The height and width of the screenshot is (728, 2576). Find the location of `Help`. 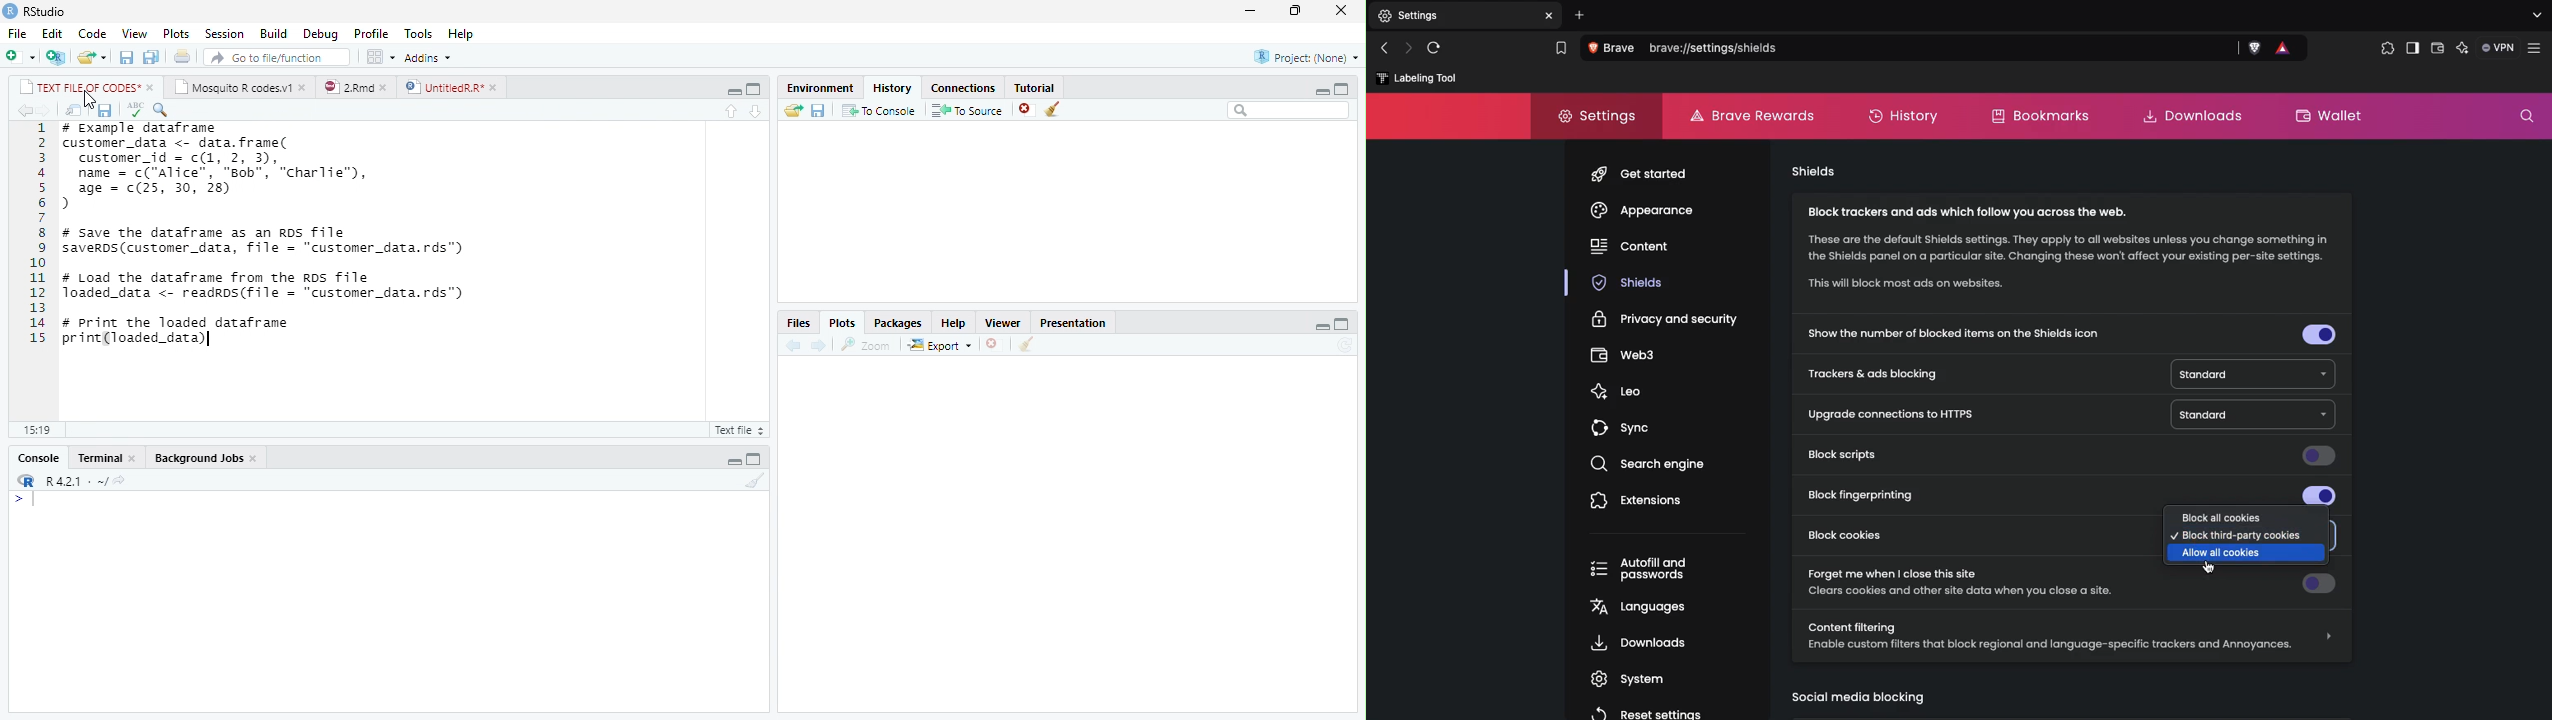

Help is located at coordinates (462, 34).